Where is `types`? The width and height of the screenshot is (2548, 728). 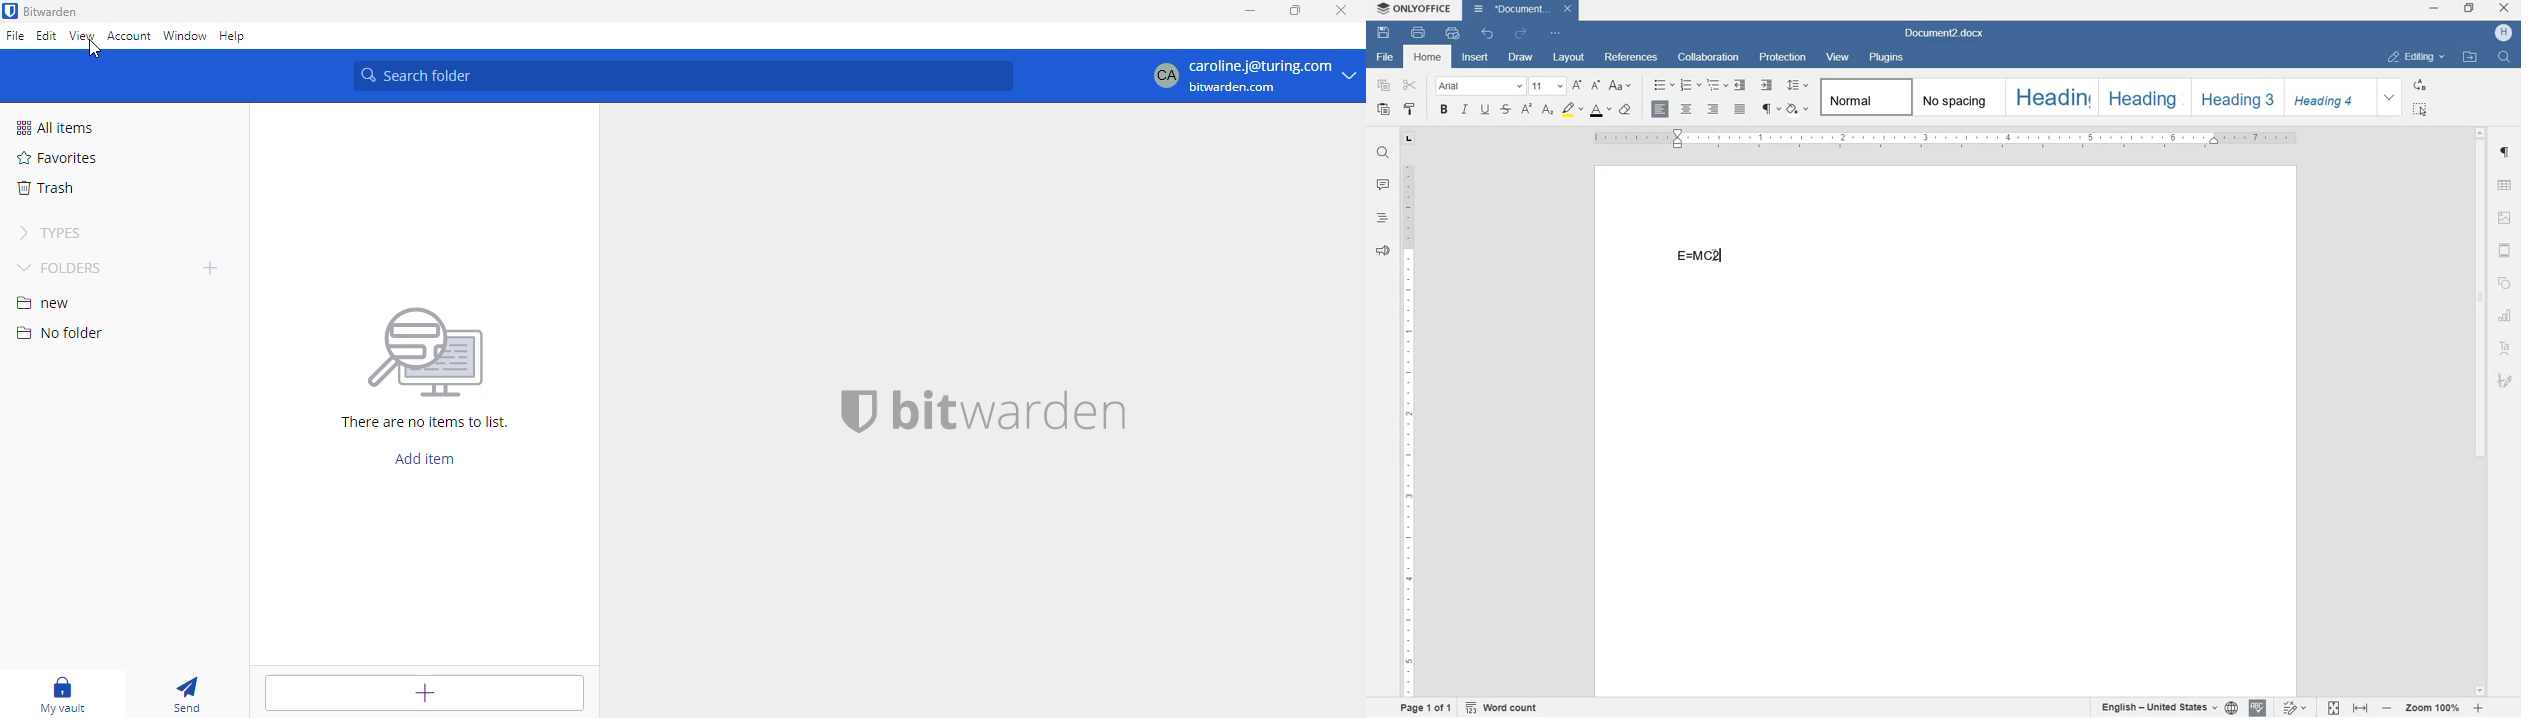 types is located at coordinates (49, 233).